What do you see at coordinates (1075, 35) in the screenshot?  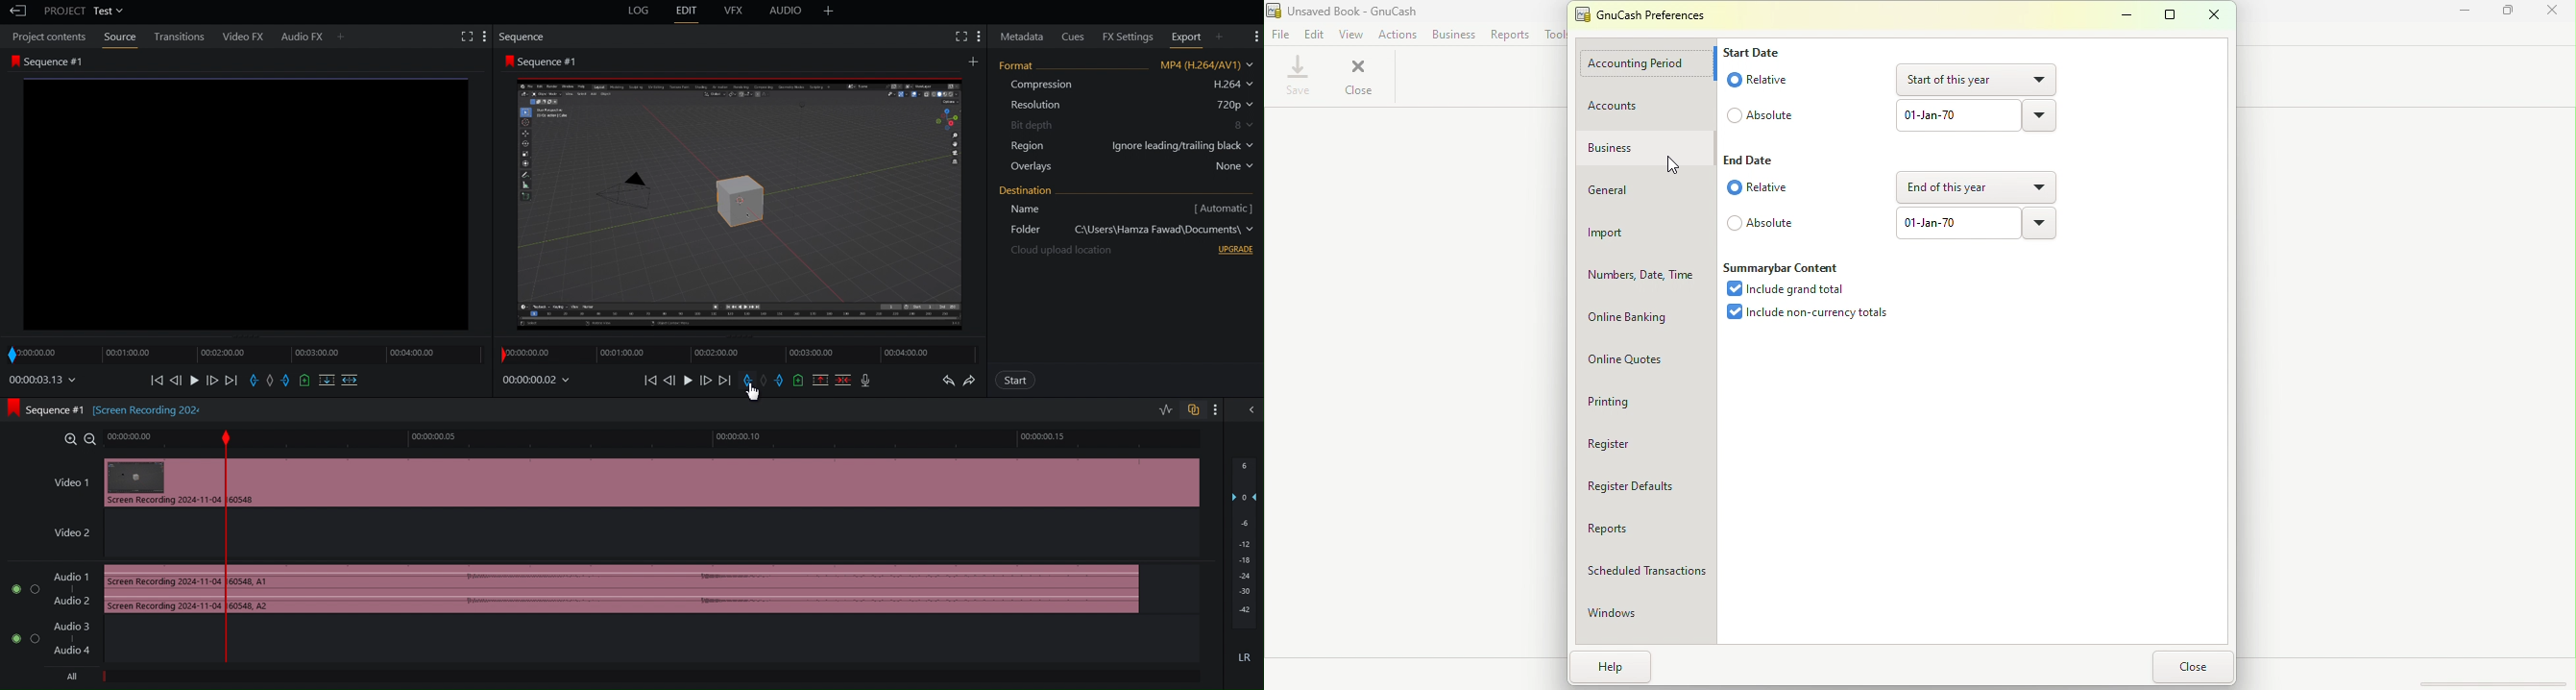 I see `Cues` at bounding box center [1075, 35].